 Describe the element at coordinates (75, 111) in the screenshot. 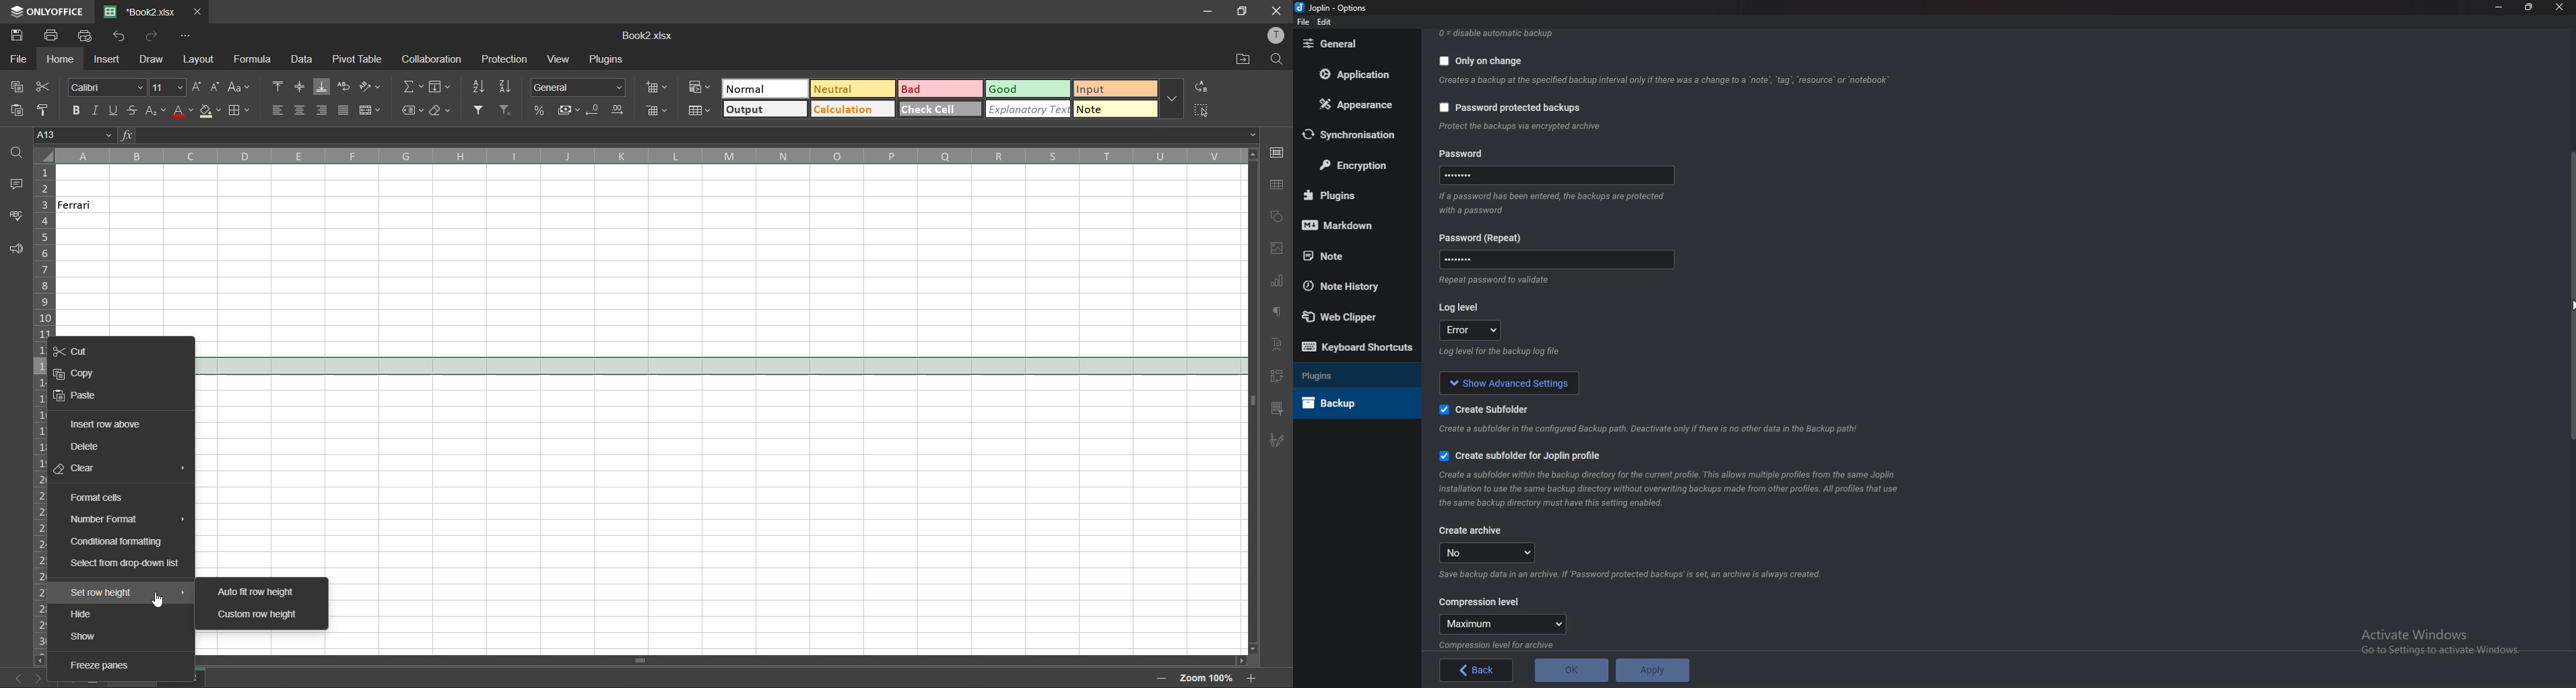

I see `bold` at that location.